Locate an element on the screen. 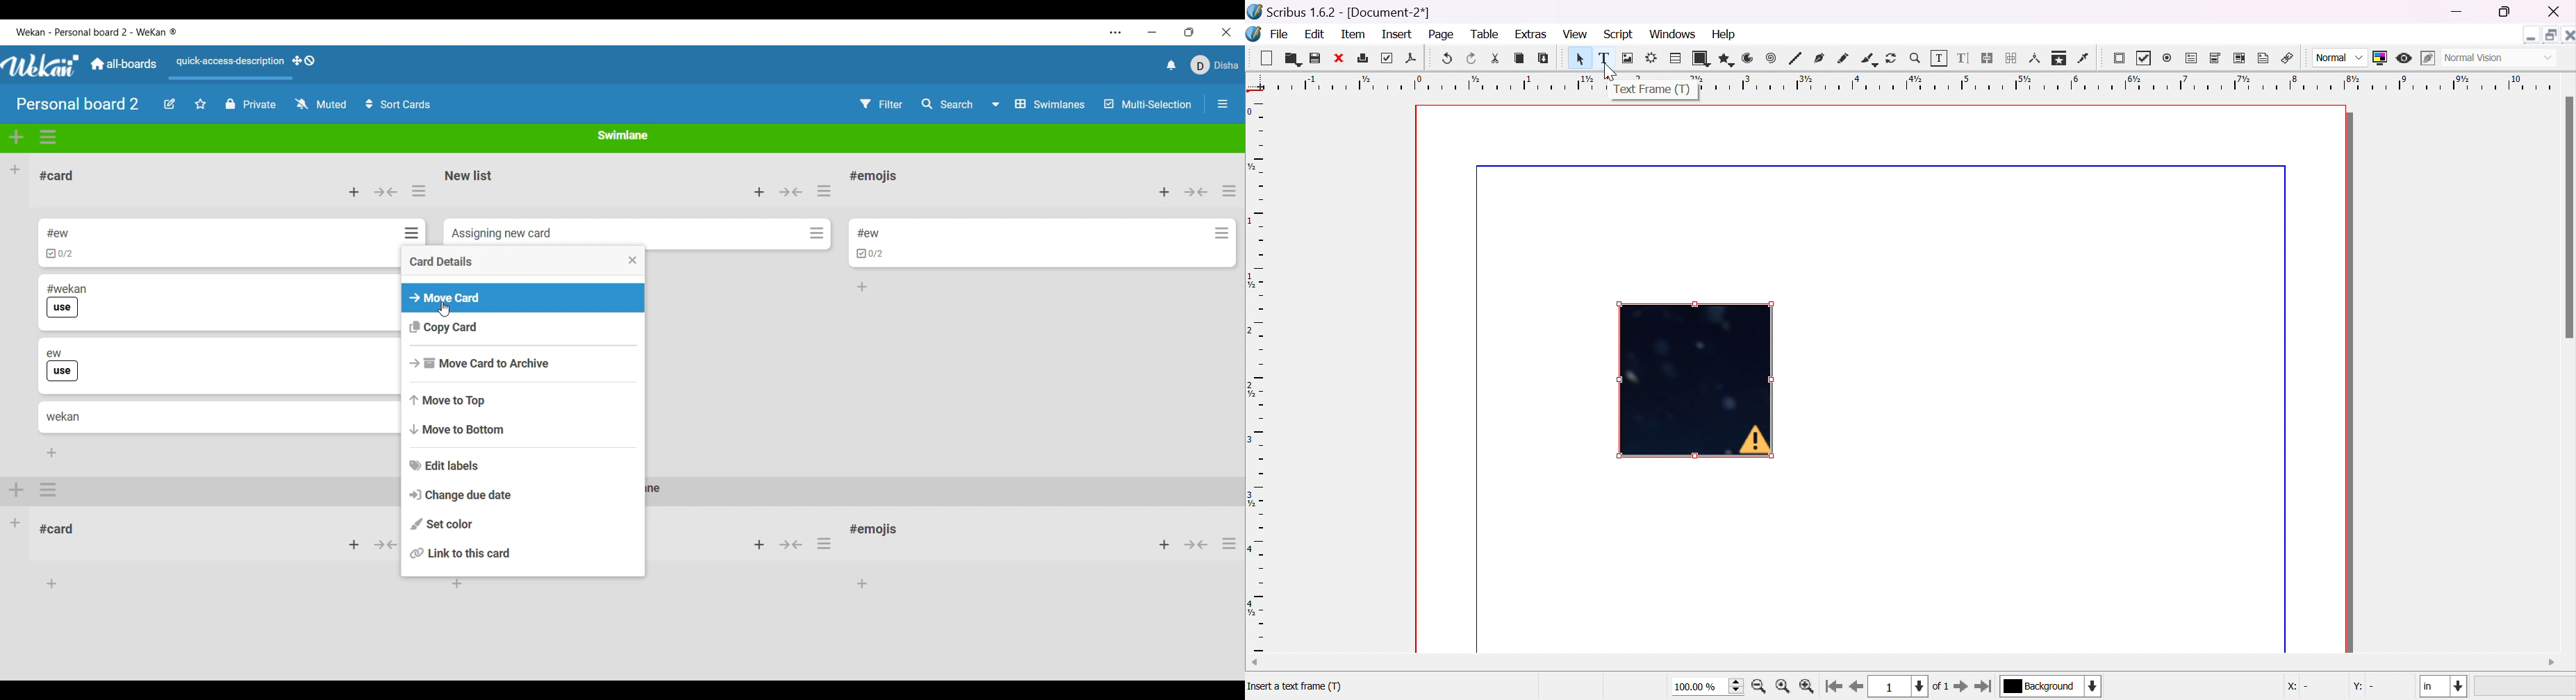 The image size is (2576, 700). PDF checkbox is located at coordinates (2147, 58).